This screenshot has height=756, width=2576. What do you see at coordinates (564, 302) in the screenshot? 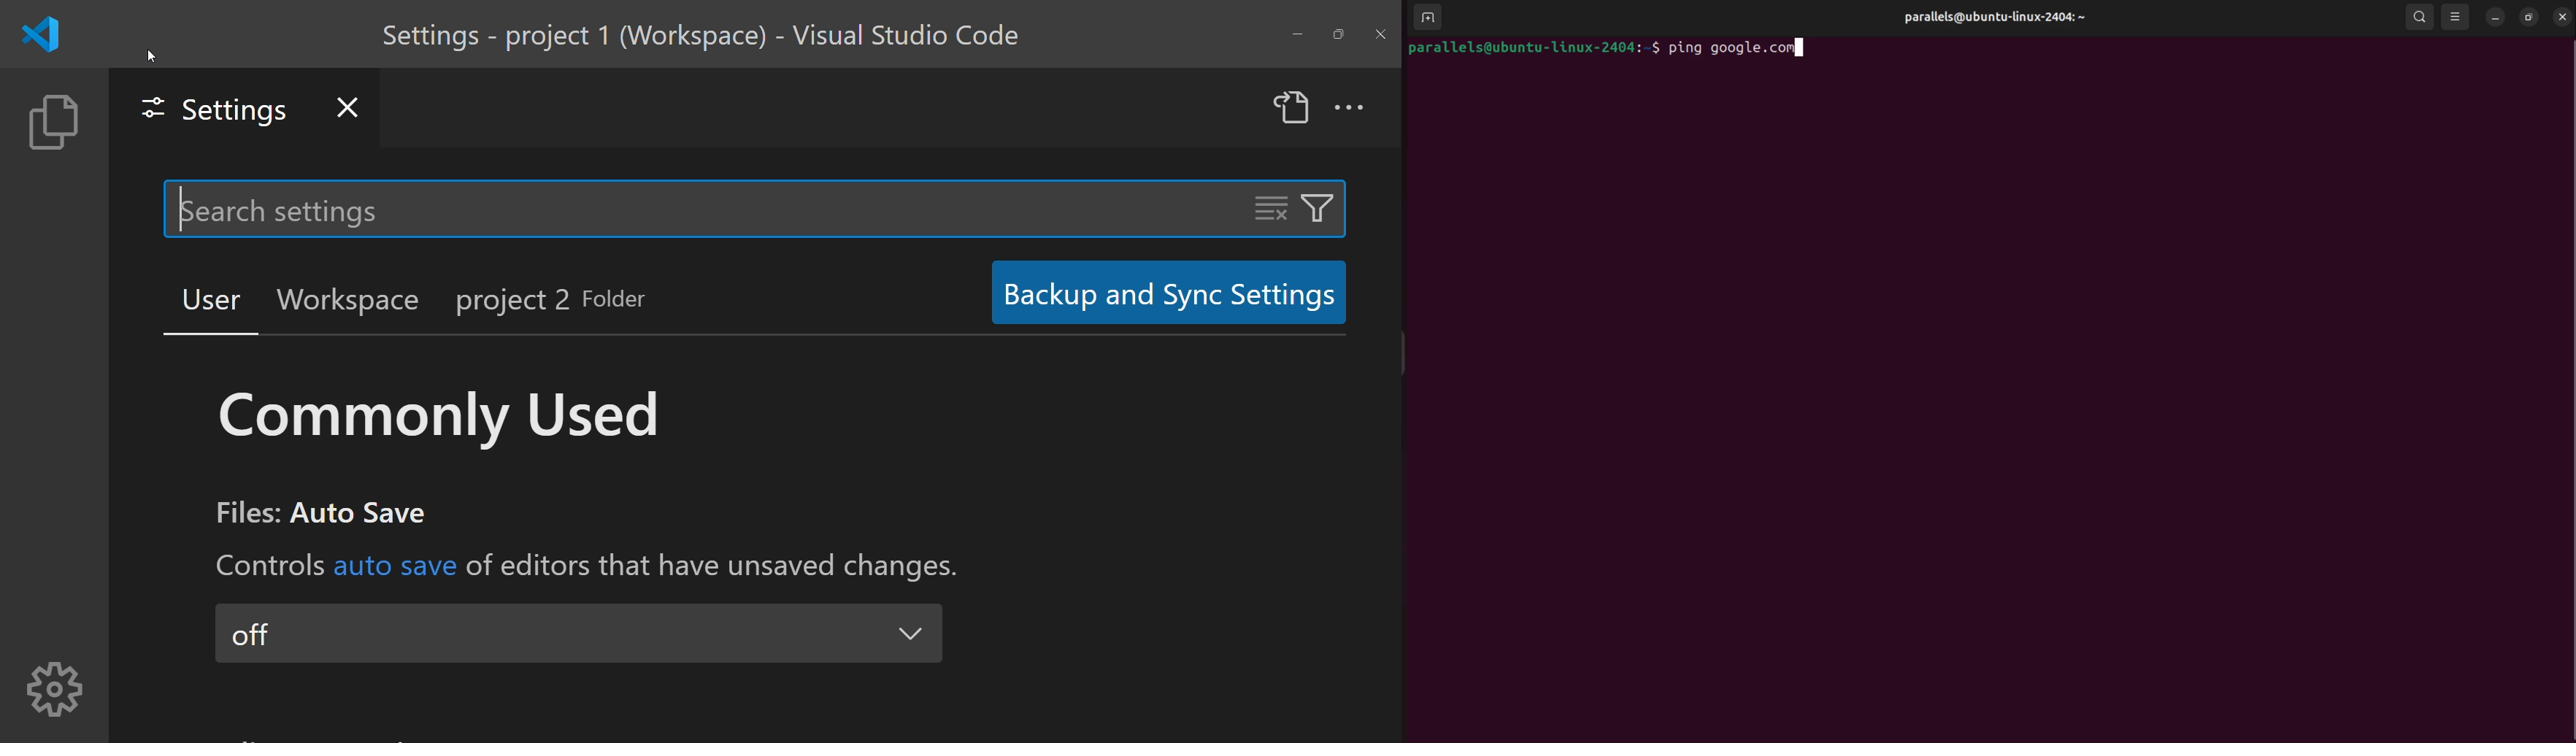
I see `project 2 folder` at bounding box center [564, 302].